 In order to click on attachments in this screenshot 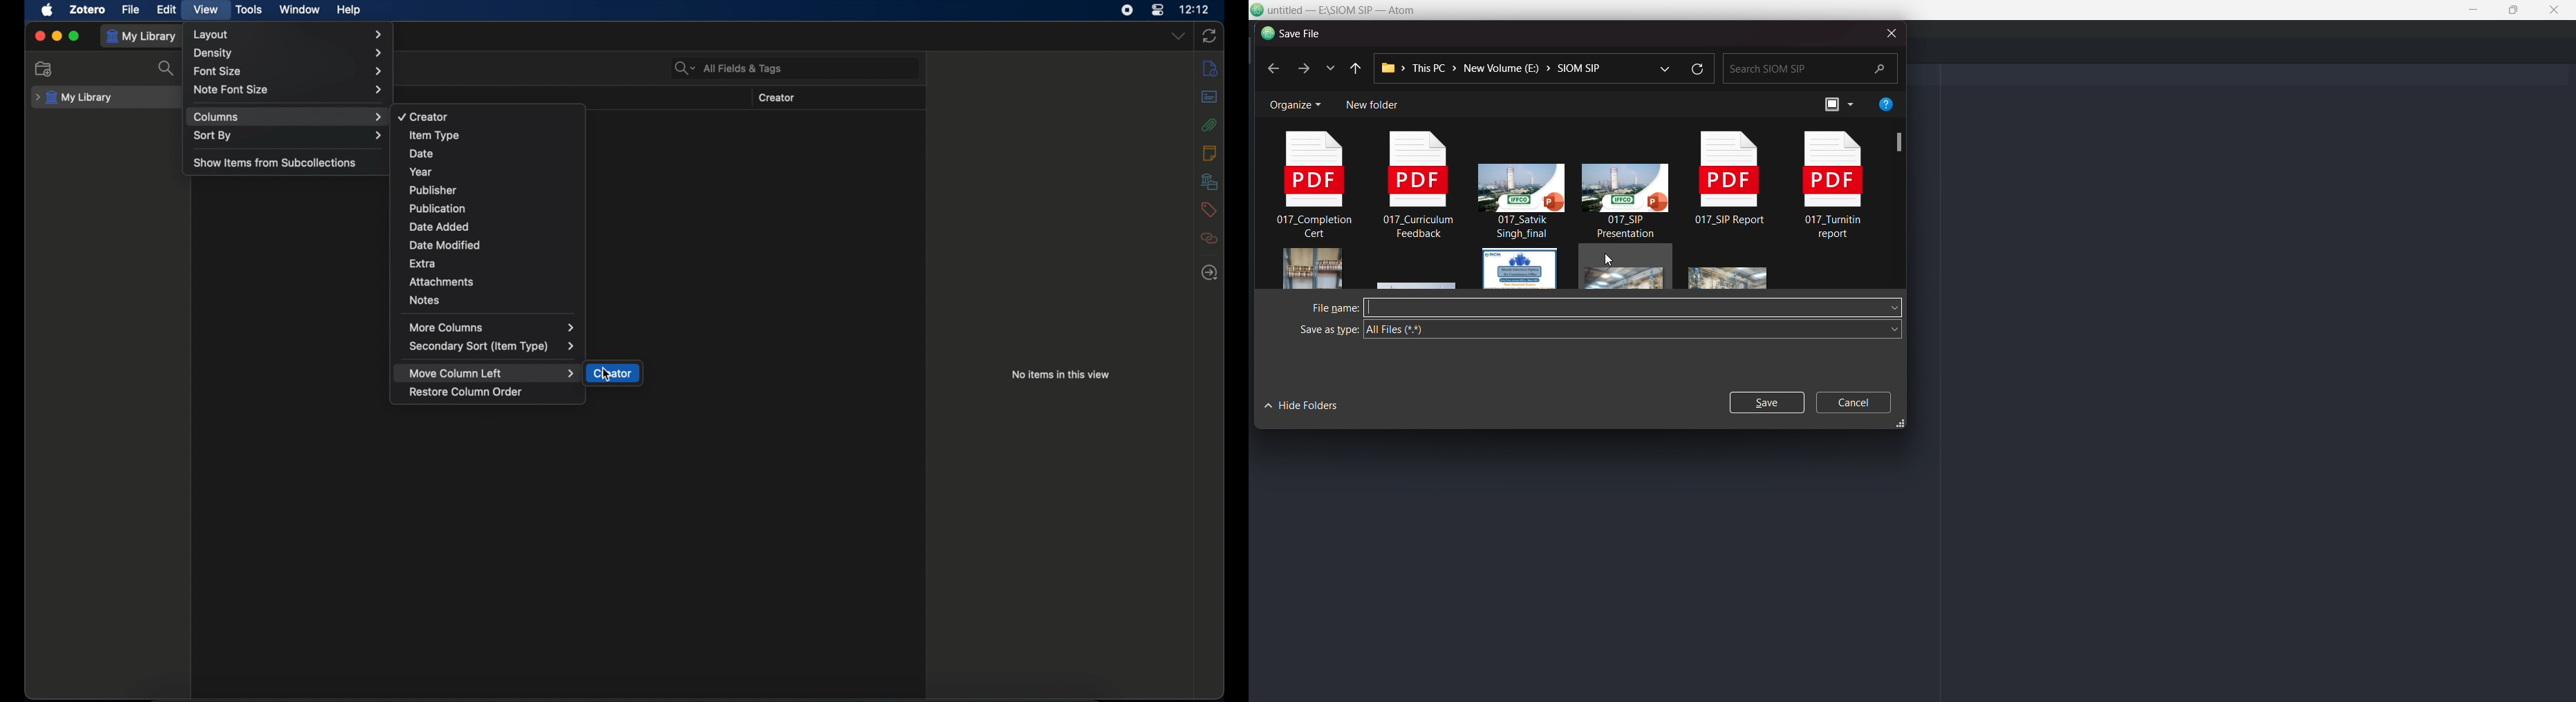, I will do `click(442, 281)`.